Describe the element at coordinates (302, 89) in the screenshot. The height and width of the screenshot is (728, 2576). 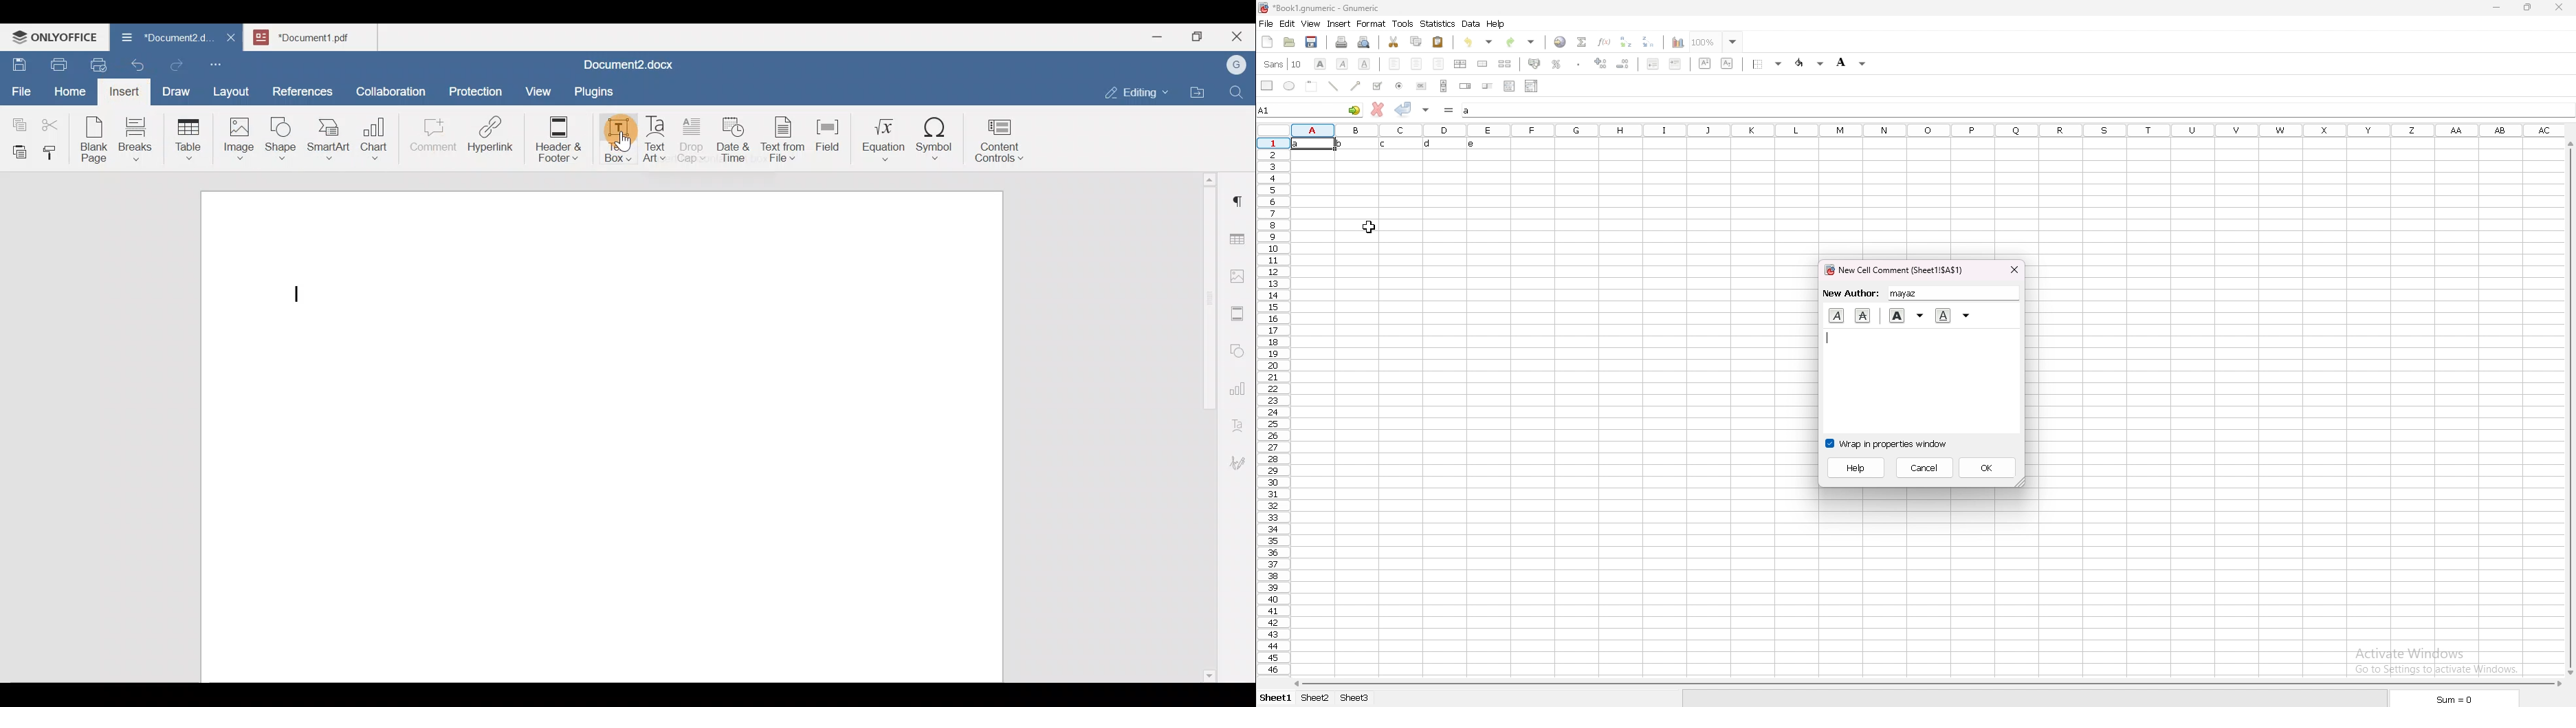
I see `References` at that location.